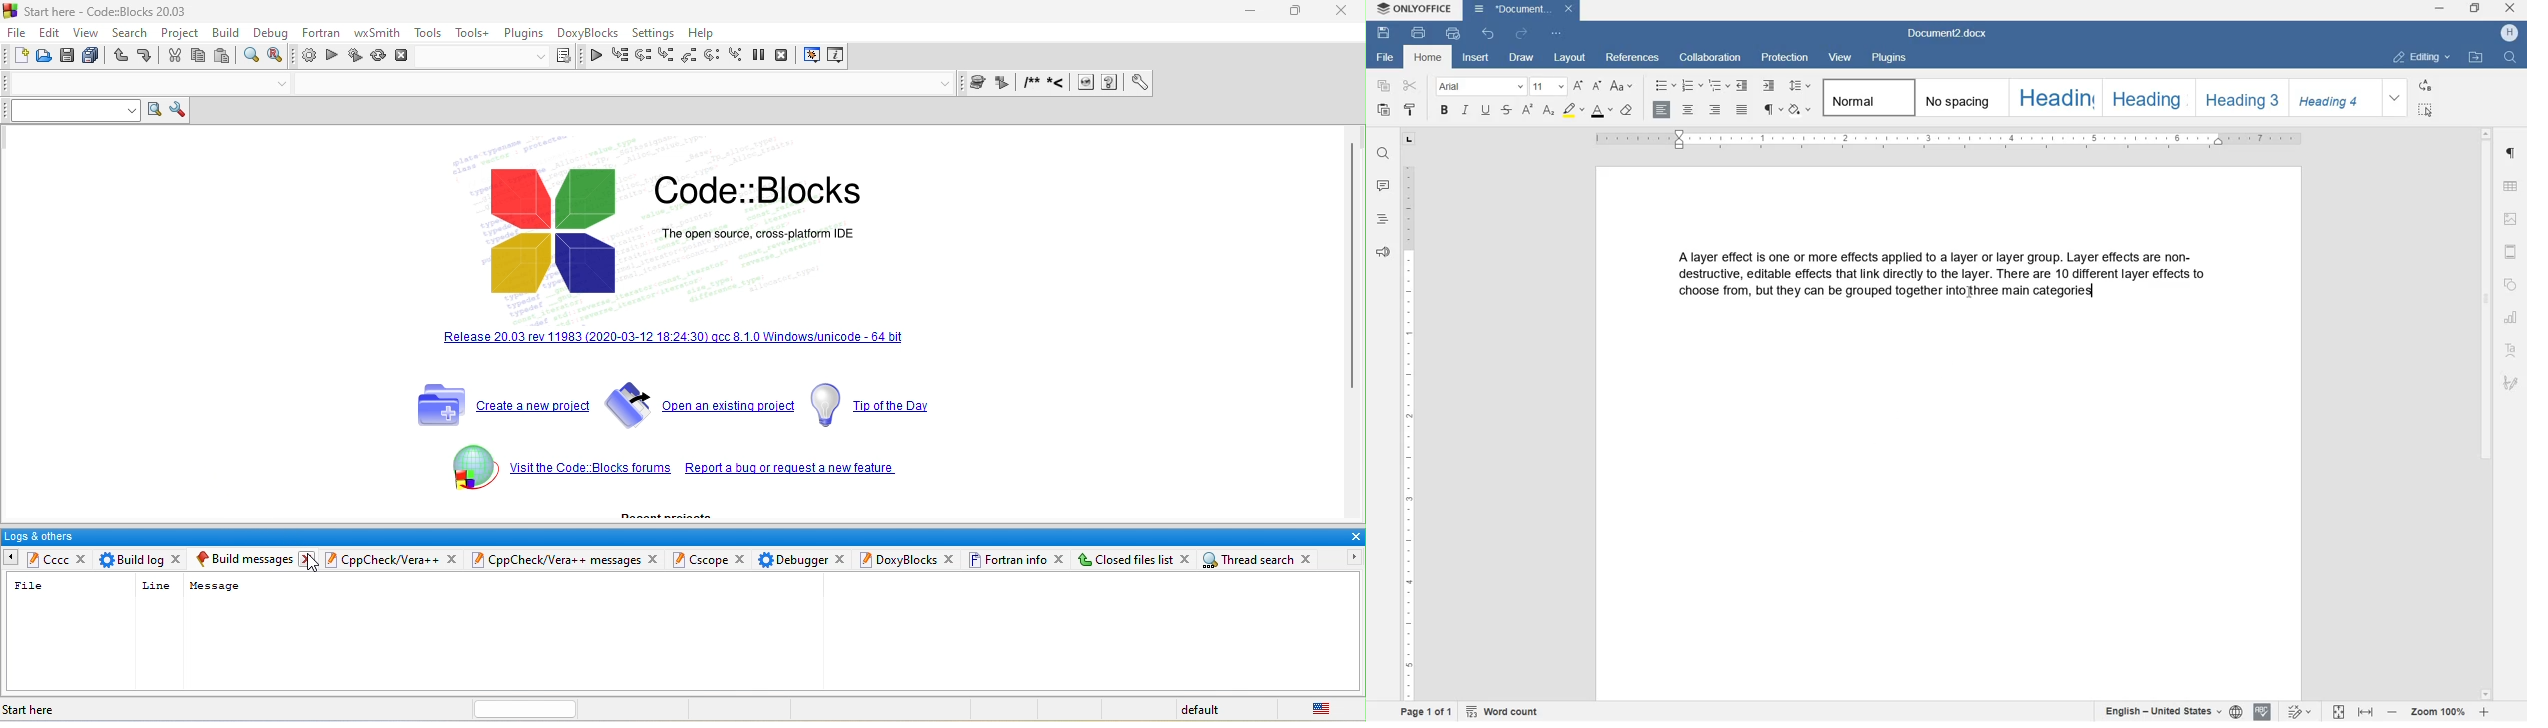 Image resolution: width=2548 pixels, height=728 pixels. I want to click on hp, so click(2512, 33).